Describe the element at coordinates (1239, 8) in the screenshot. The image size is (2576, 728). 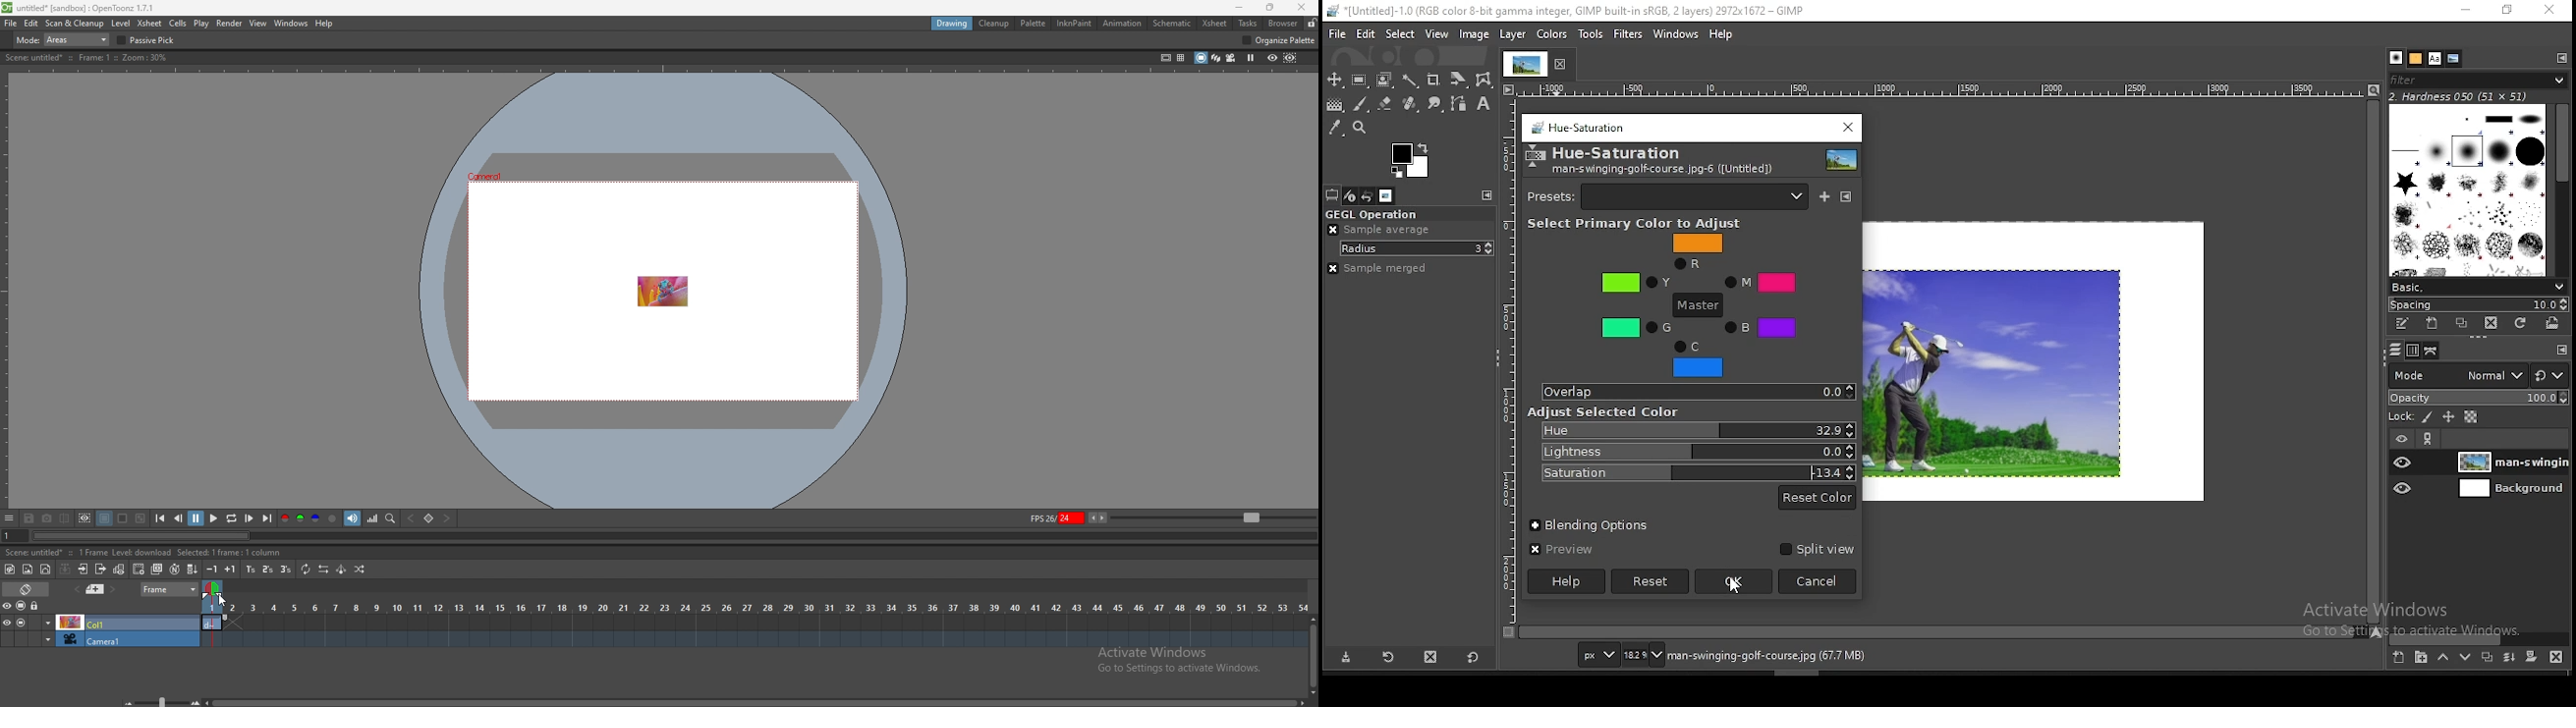
I see `minimize` at that location.